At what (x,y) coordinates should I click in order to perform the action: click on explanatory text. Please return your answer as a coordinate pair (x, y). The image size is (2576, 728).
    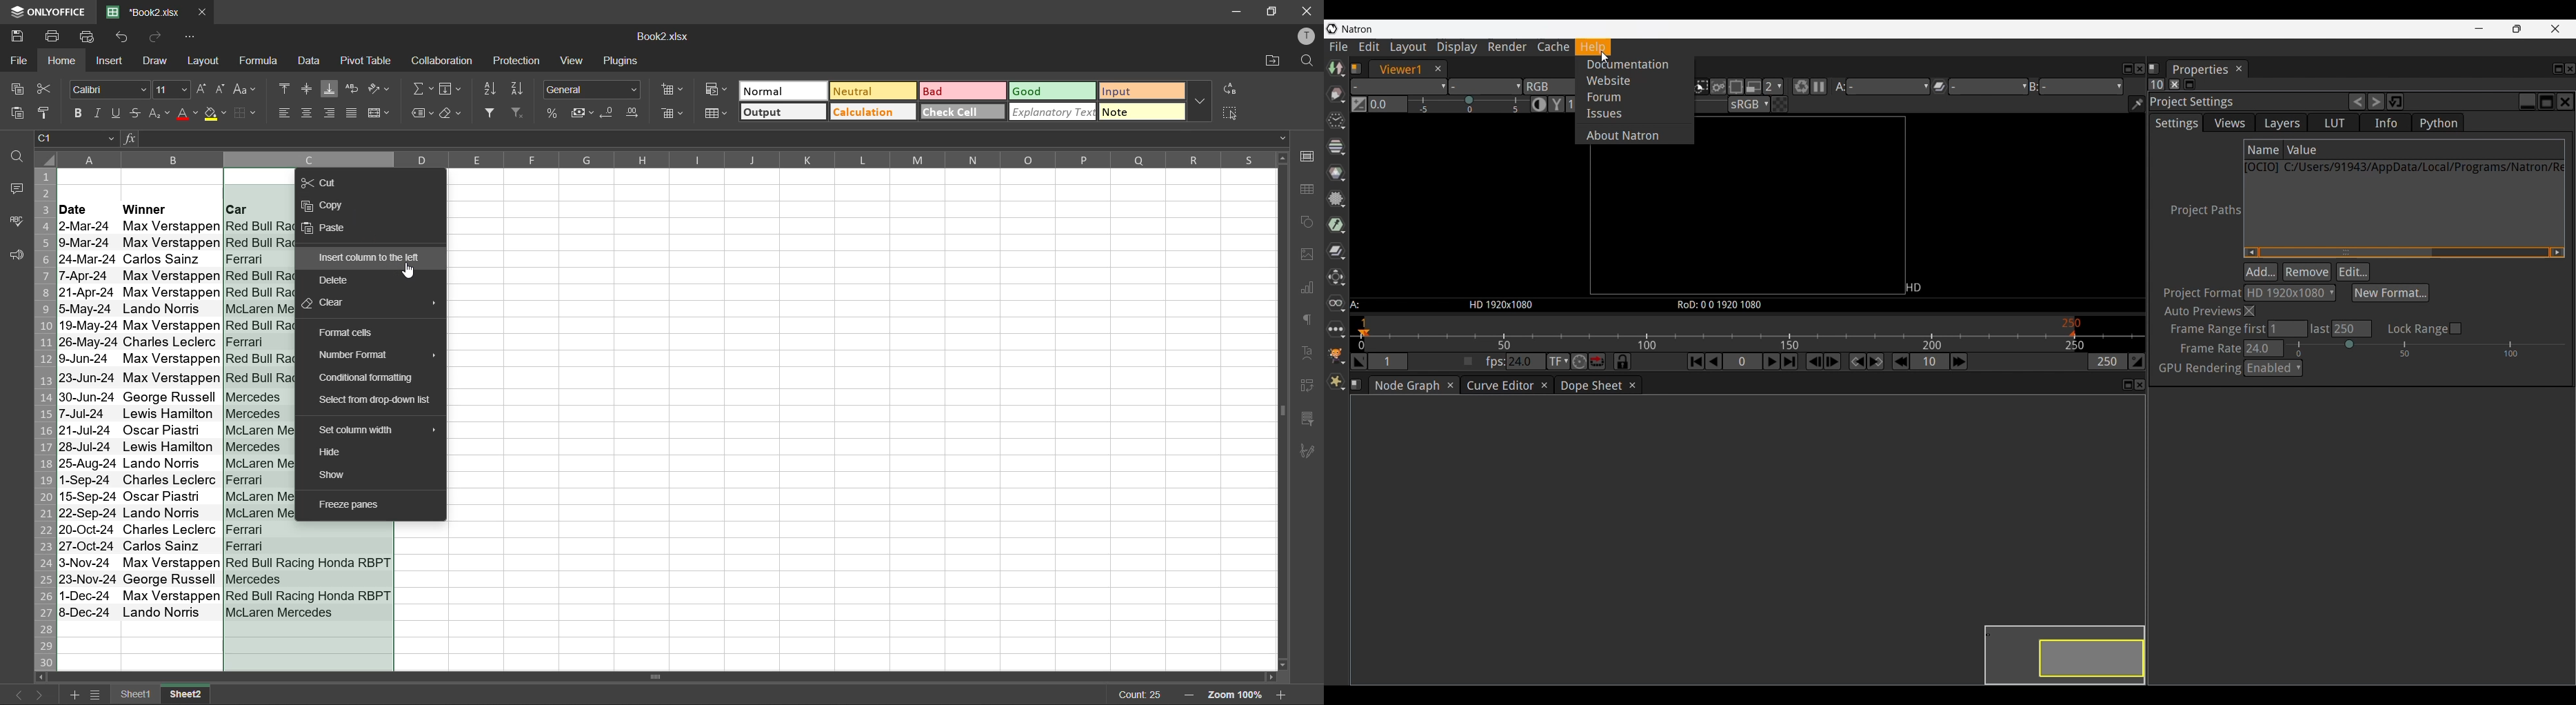
    Looking at the image, I should click on (1050, 112).